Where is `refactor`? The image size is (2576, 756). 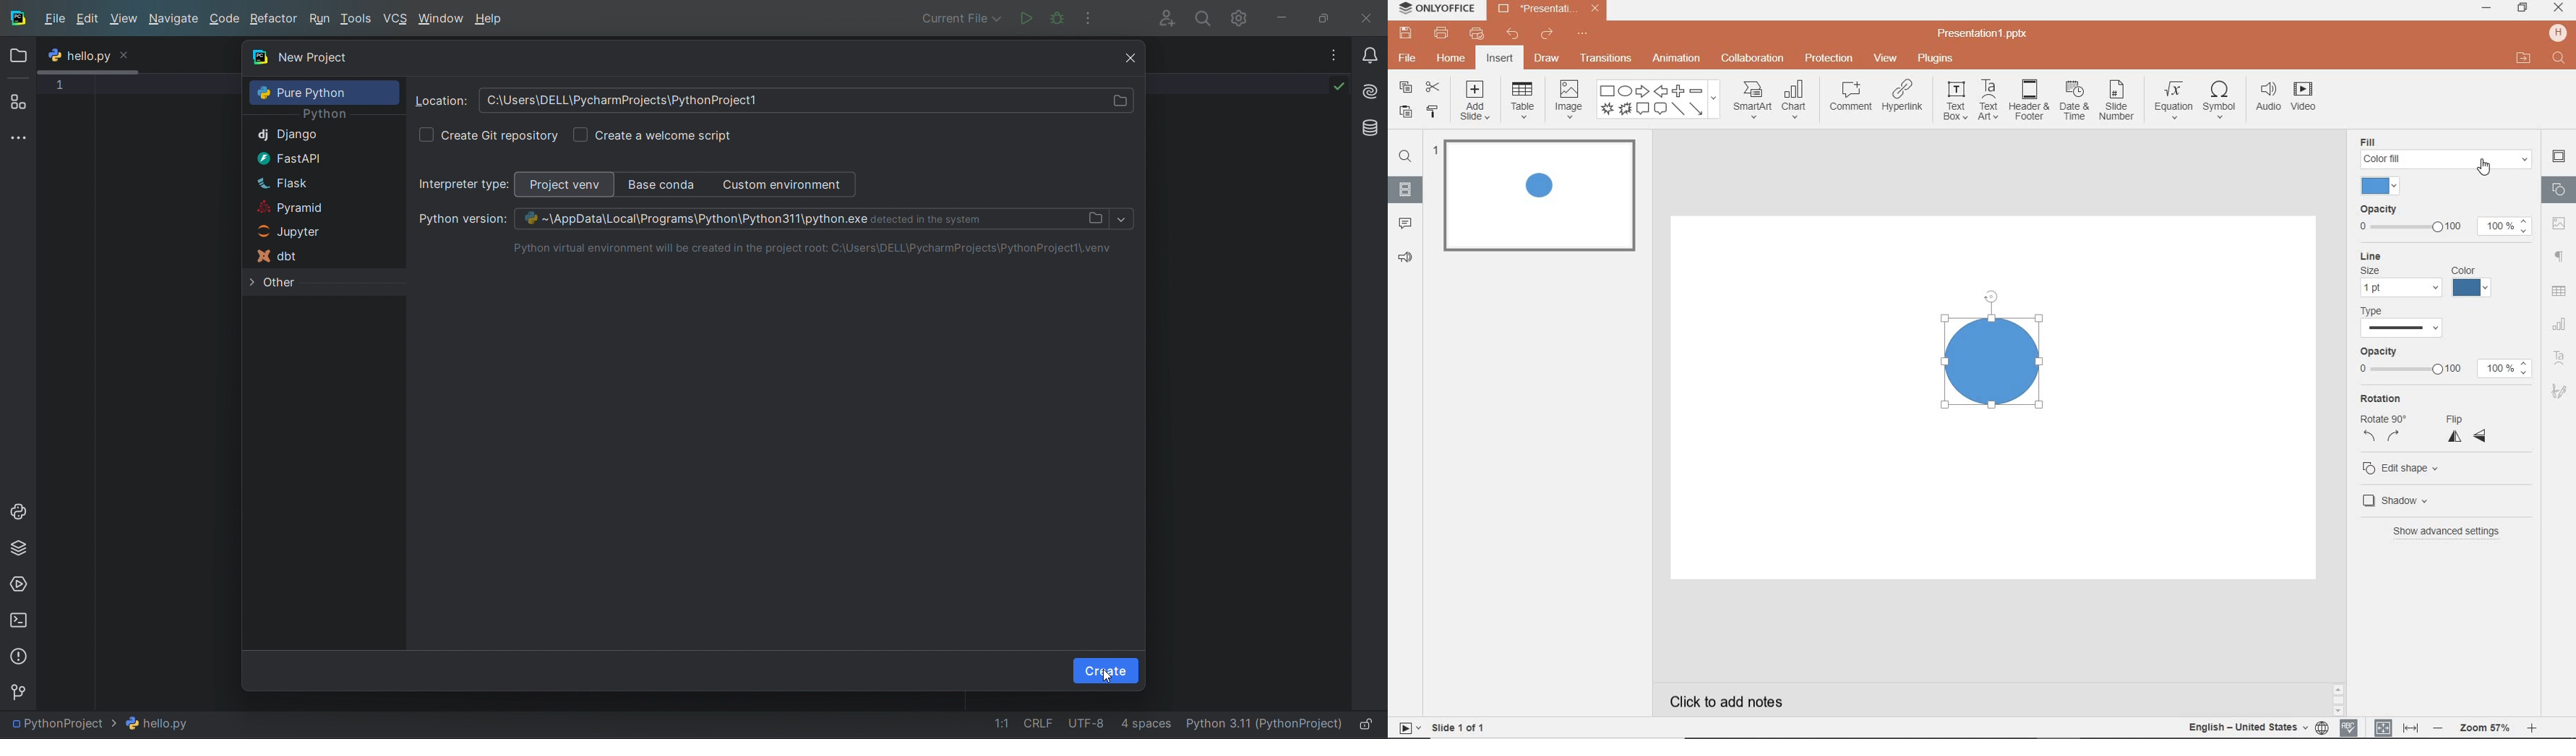
refactor is located at coordinates (273, 19).